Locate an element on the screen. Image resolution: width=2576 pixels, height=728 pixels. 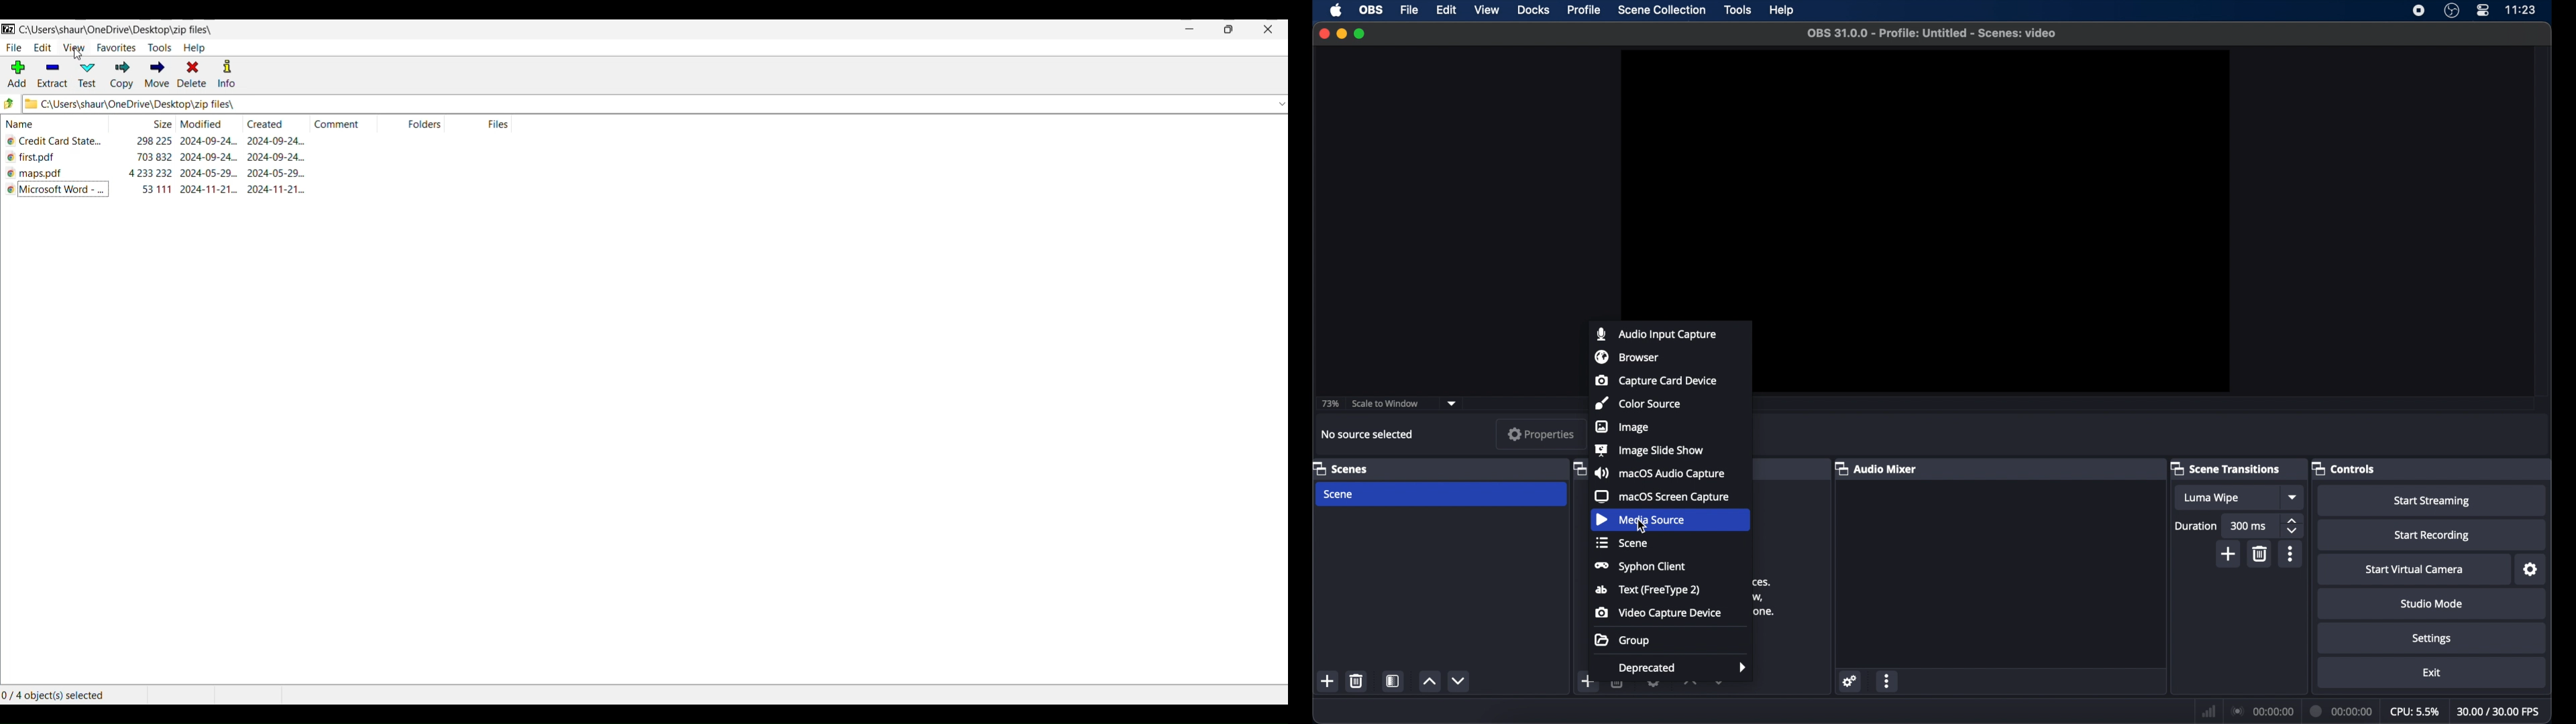
capture card device is located at coordinates (1657, 380).